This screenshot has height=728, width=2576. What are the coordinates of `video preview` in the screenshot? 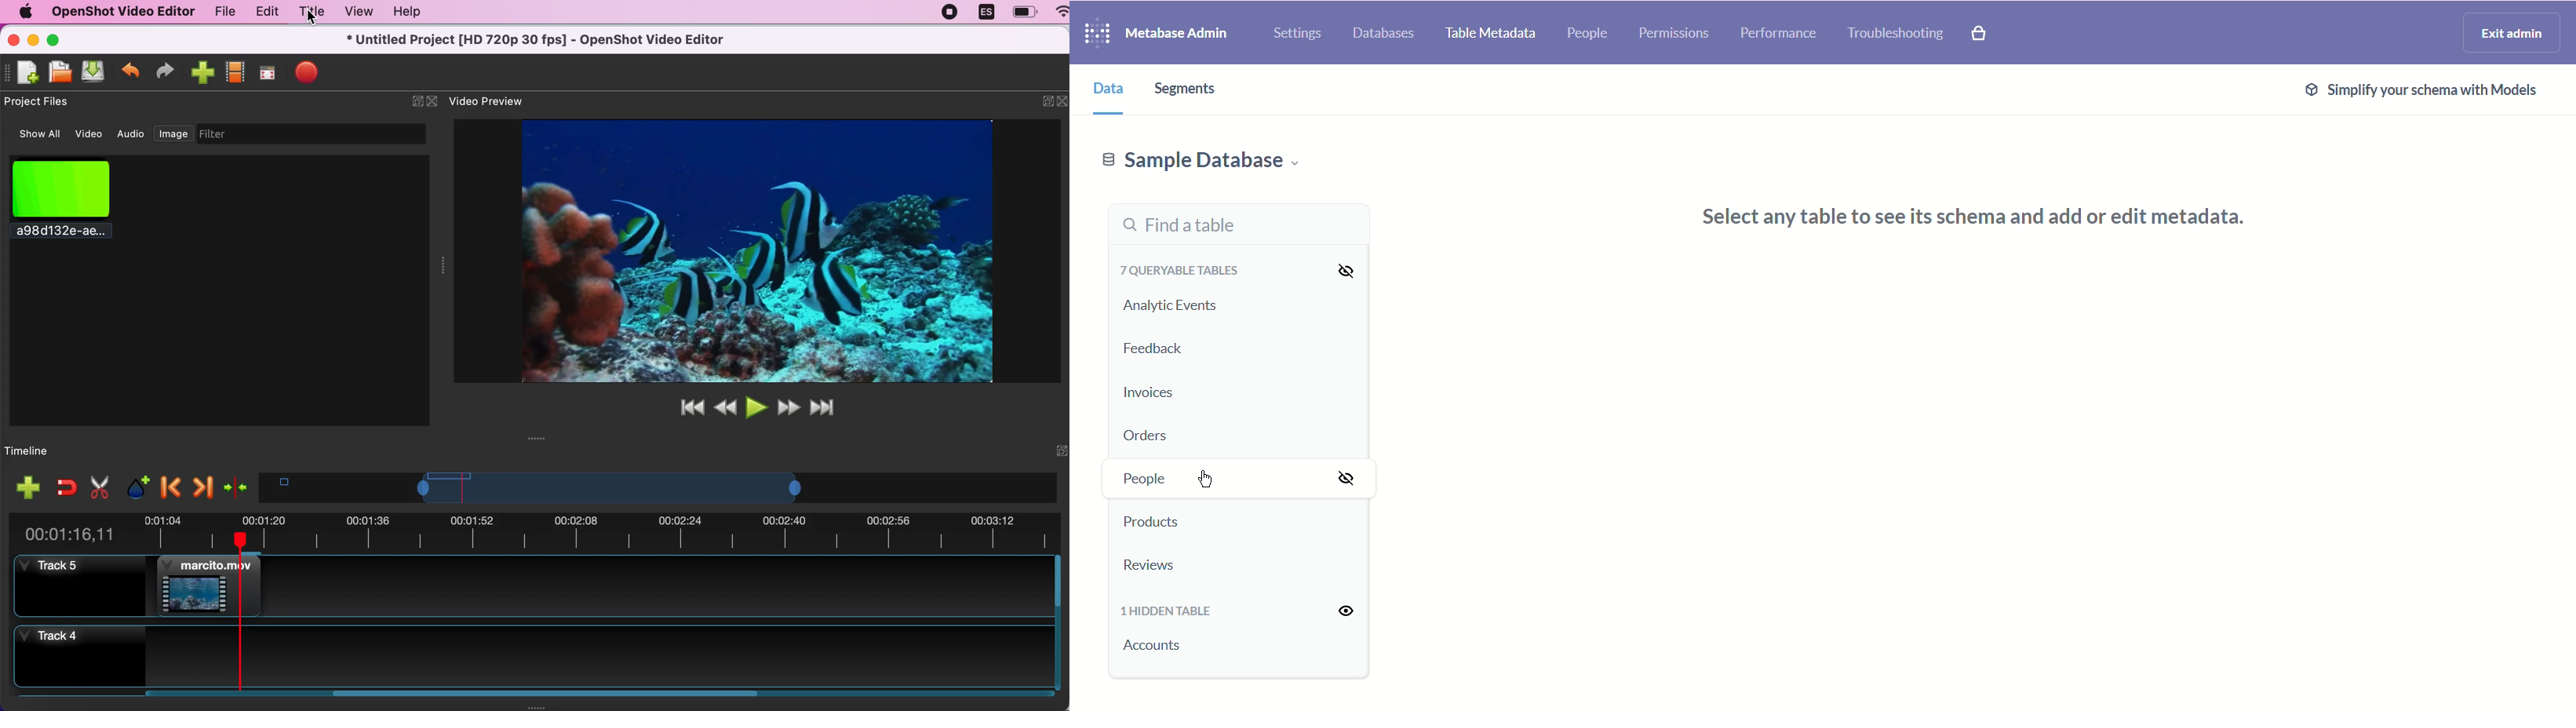 It's located at (494, 102).